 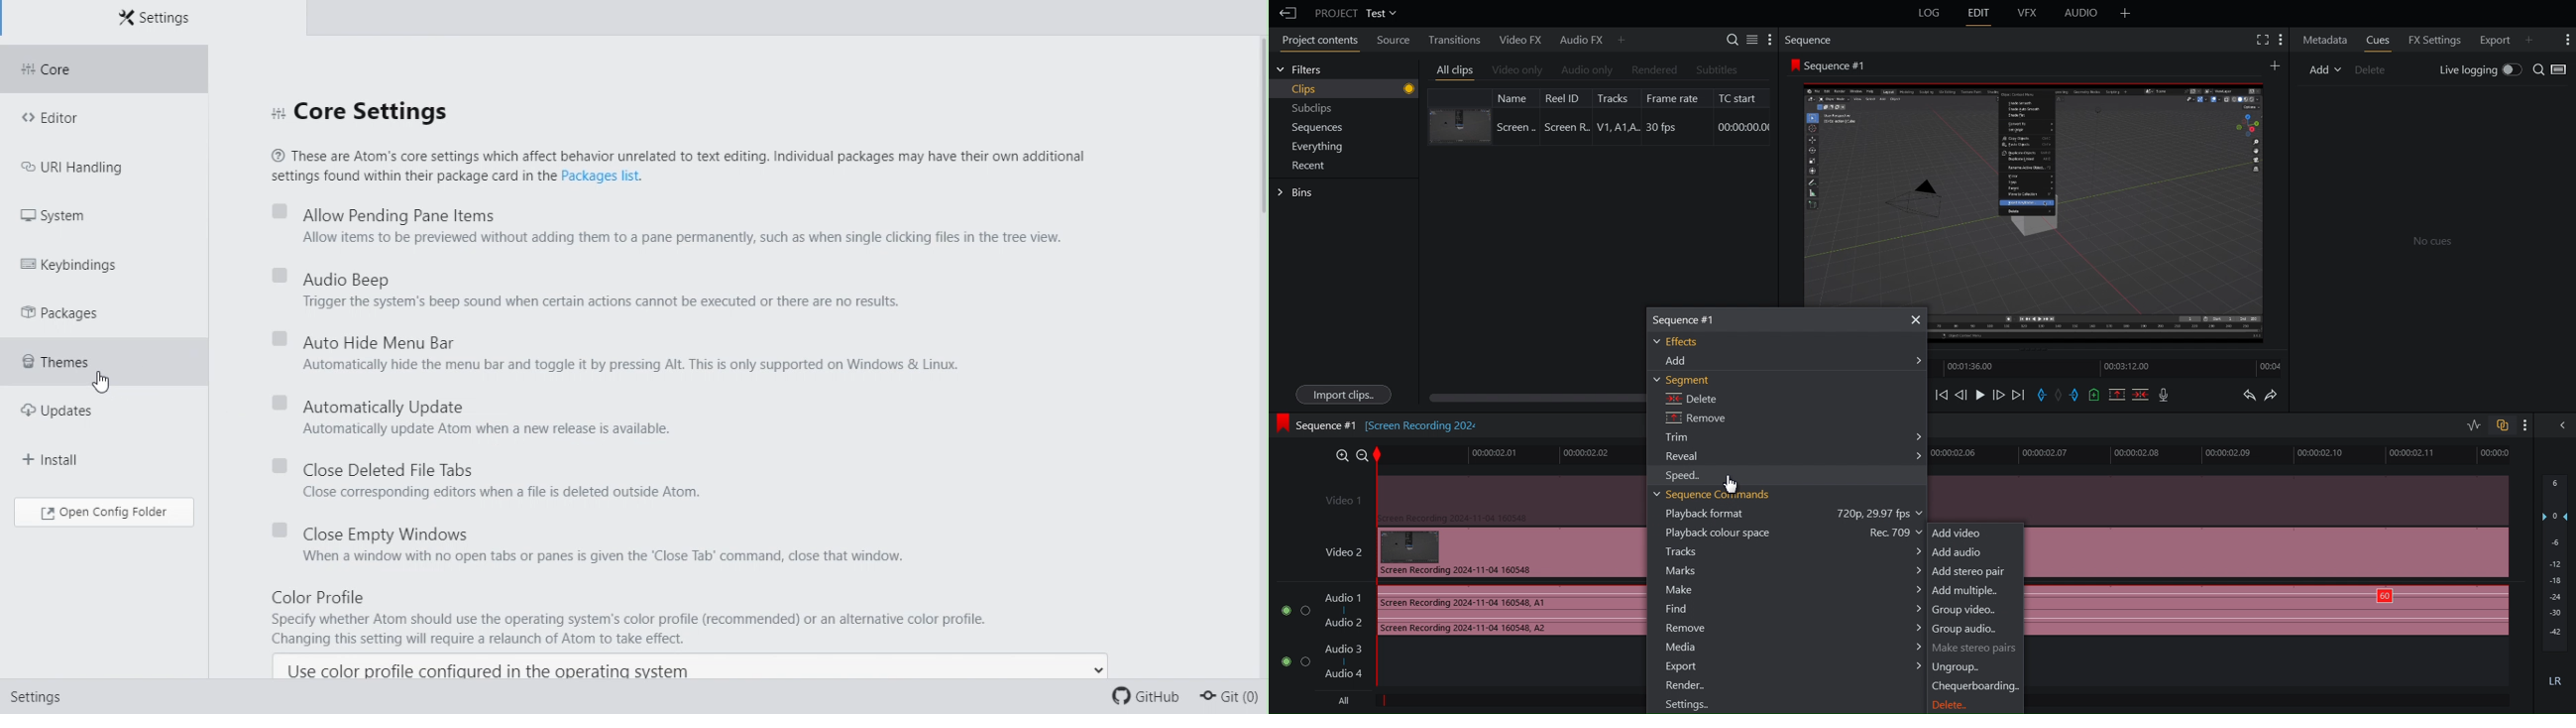 What do you see at coordinates (1379, 423) in the screenshot?
I see `Sequence #1 [Screen Recording 202` at bounding box center [1379, 423].